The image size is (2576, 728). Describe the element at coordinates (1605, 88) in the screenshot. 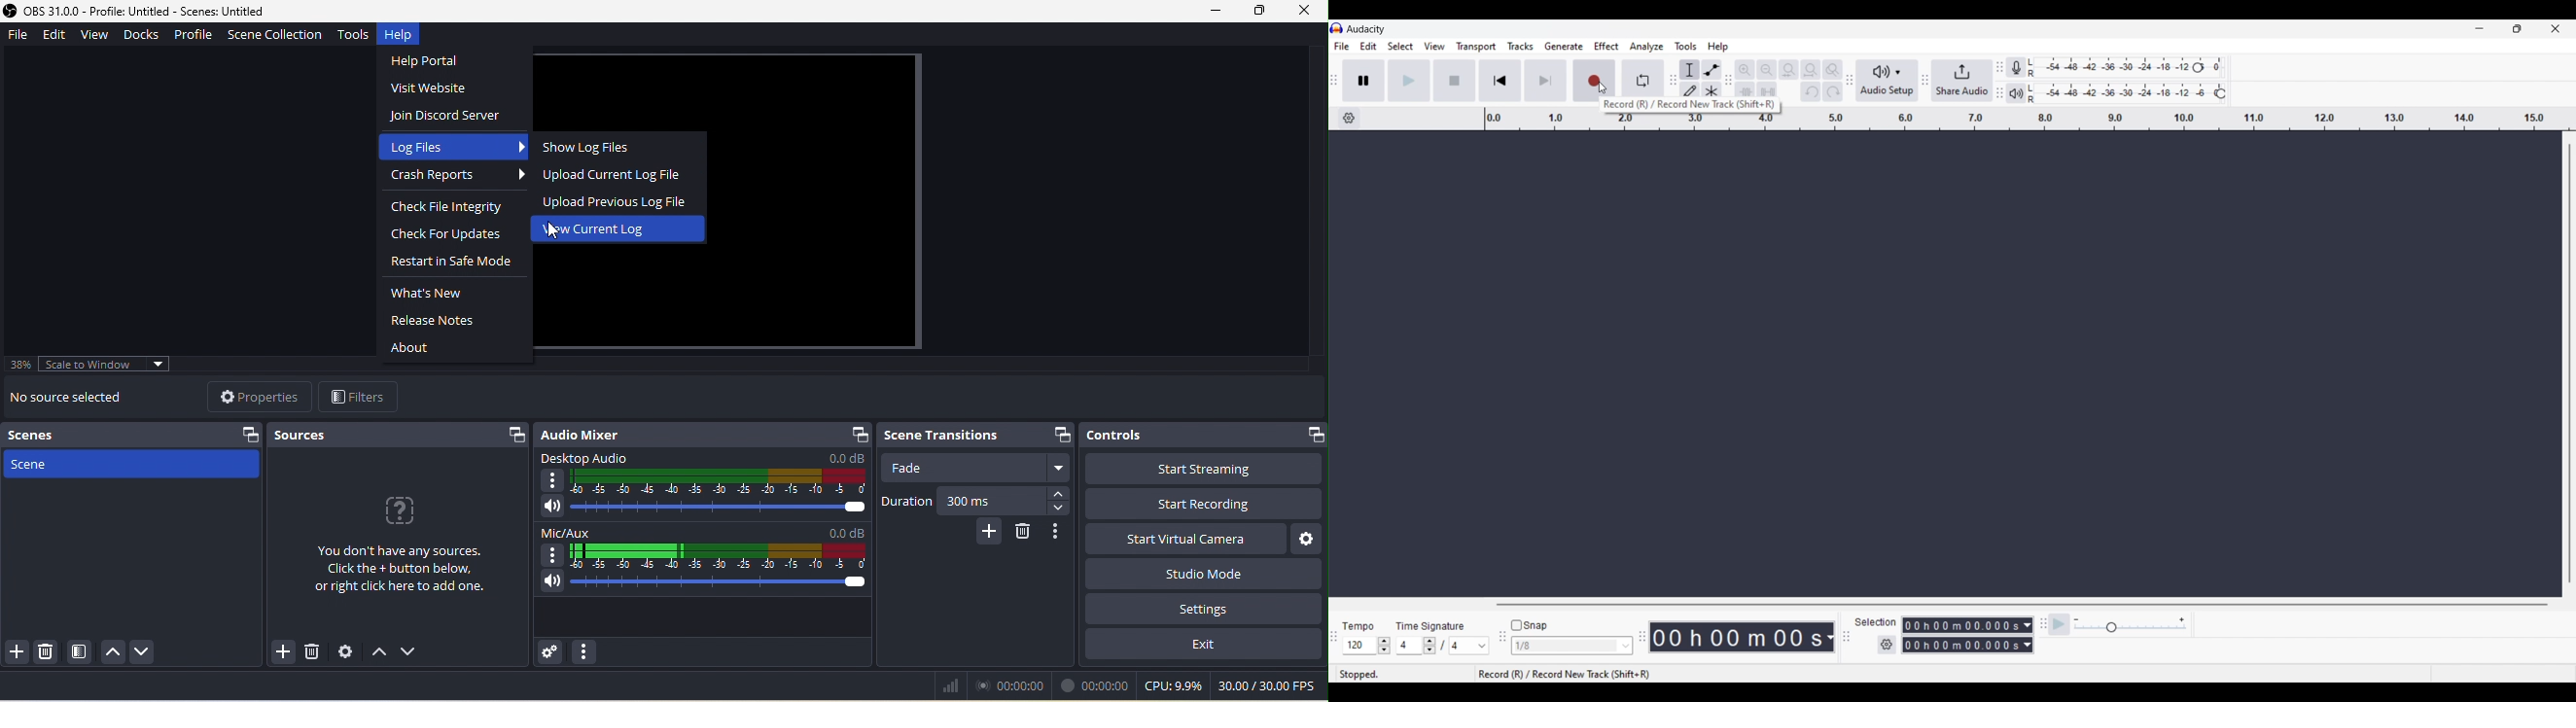

I see `Cursor ` at that location.